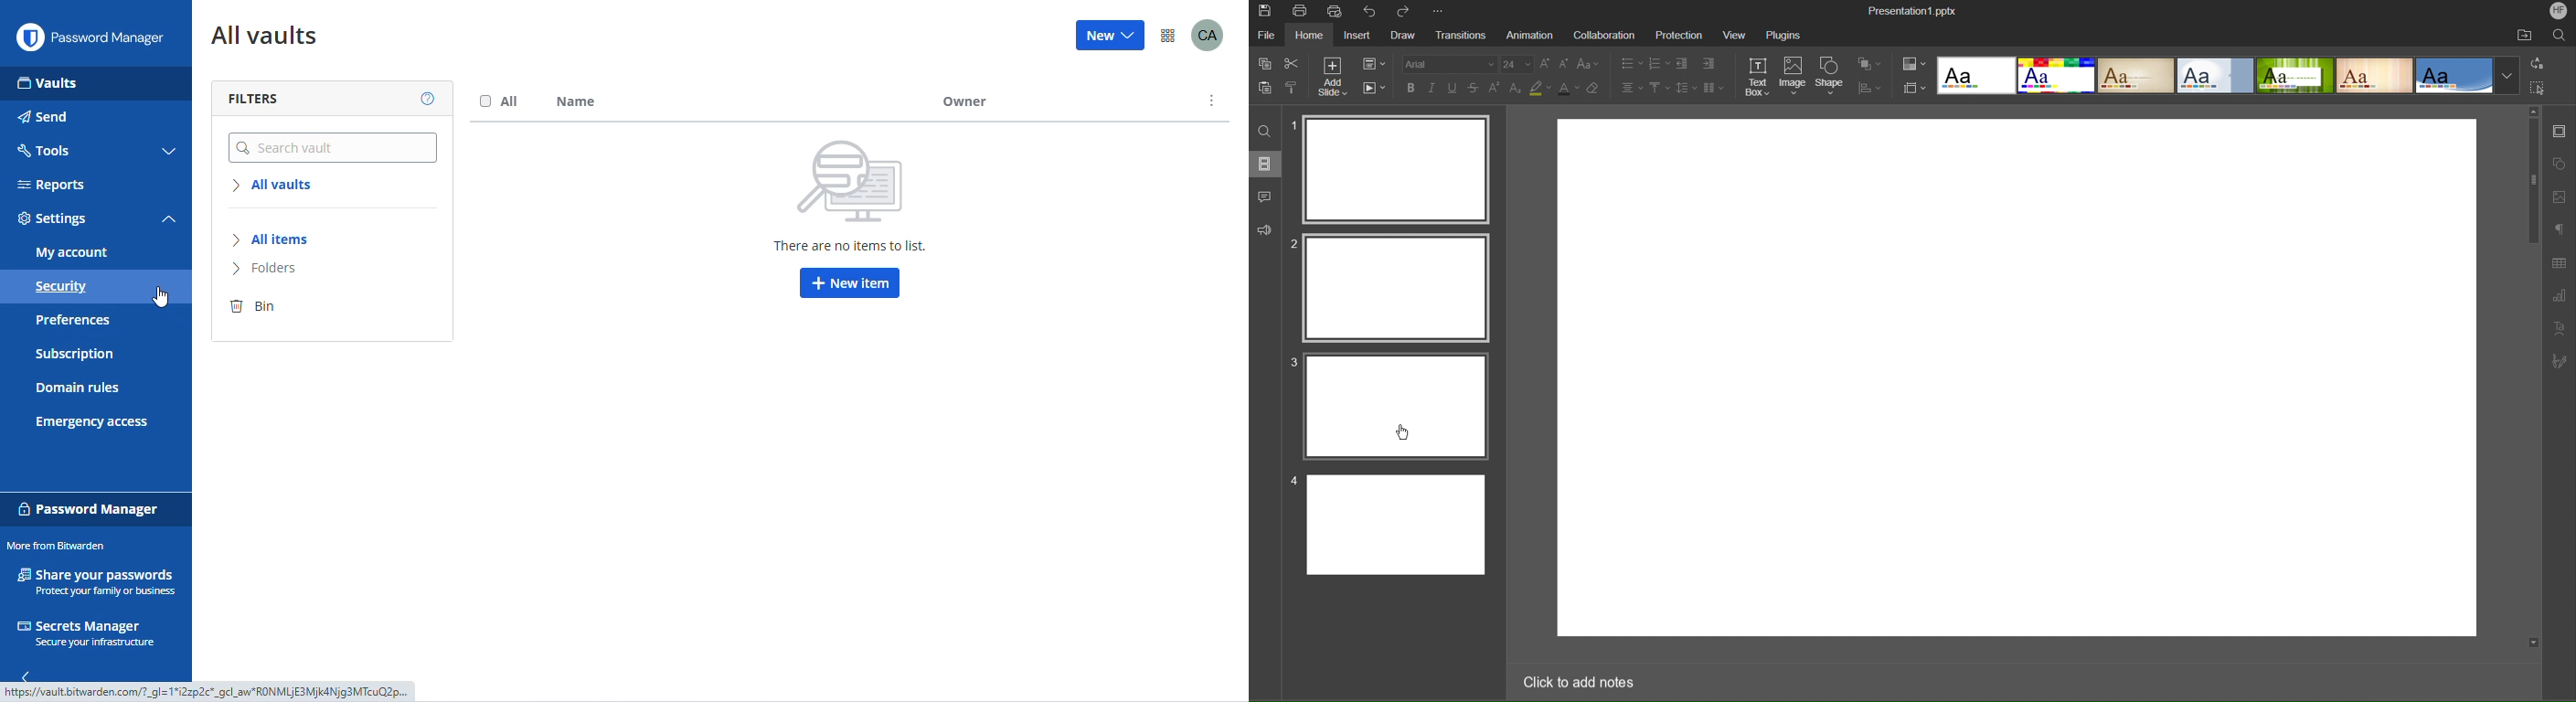 The height and width of the screenshot is (728, 2576). What do you see at coordinates (1265, 197) in the screenshot?
I see `Comments` at bounding box center [1265, 197].